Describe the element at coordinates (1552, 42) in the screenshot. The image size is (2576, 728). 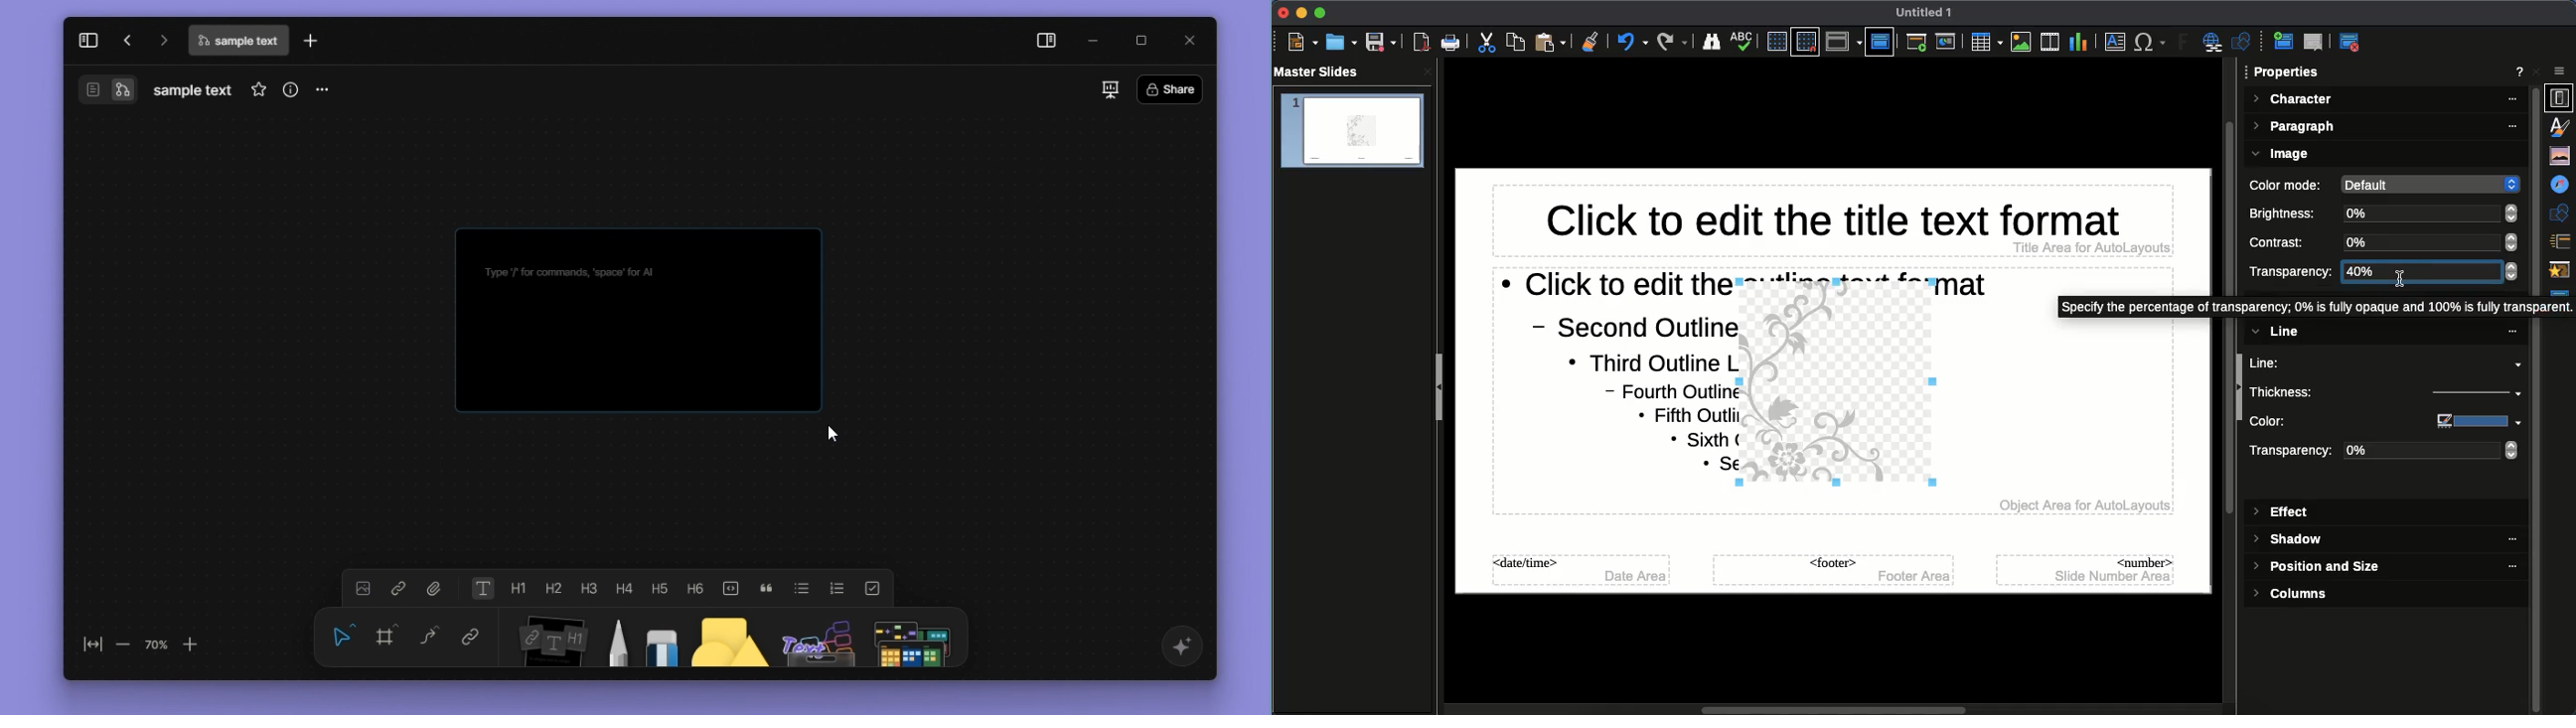
I see `Paste` at that location.